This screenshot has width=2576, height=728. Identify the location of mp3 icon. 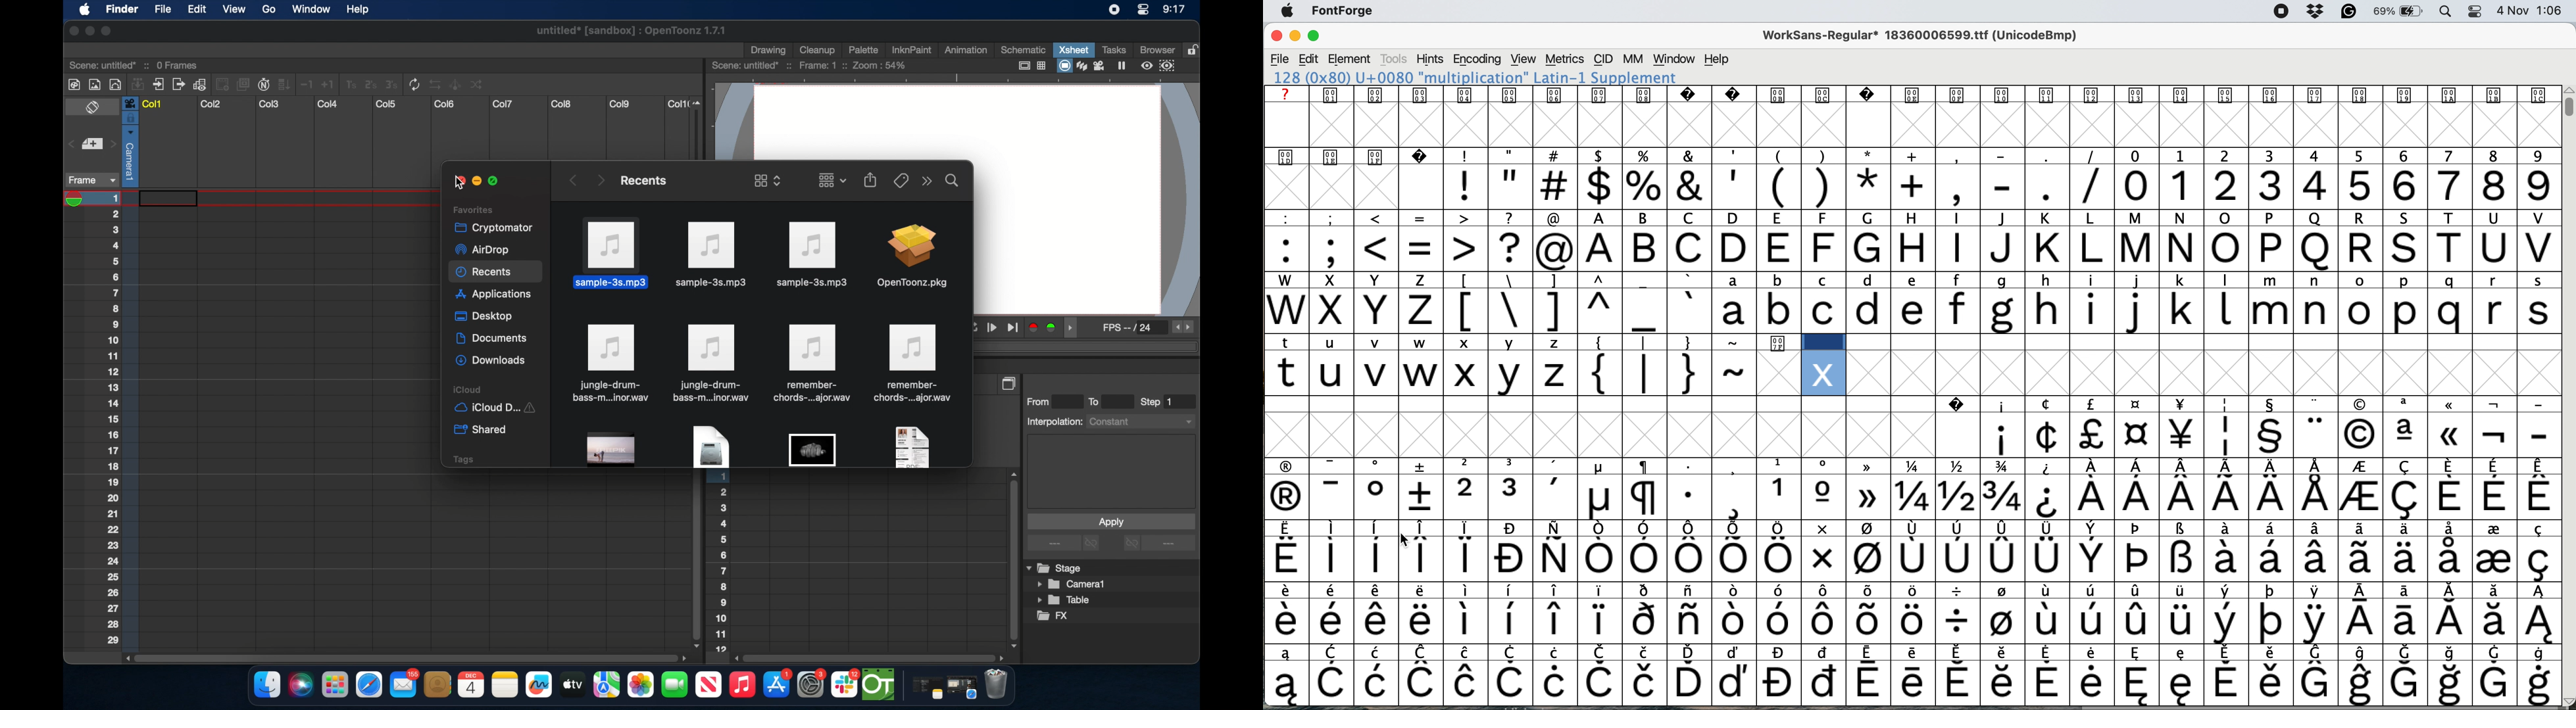
(712, 255).